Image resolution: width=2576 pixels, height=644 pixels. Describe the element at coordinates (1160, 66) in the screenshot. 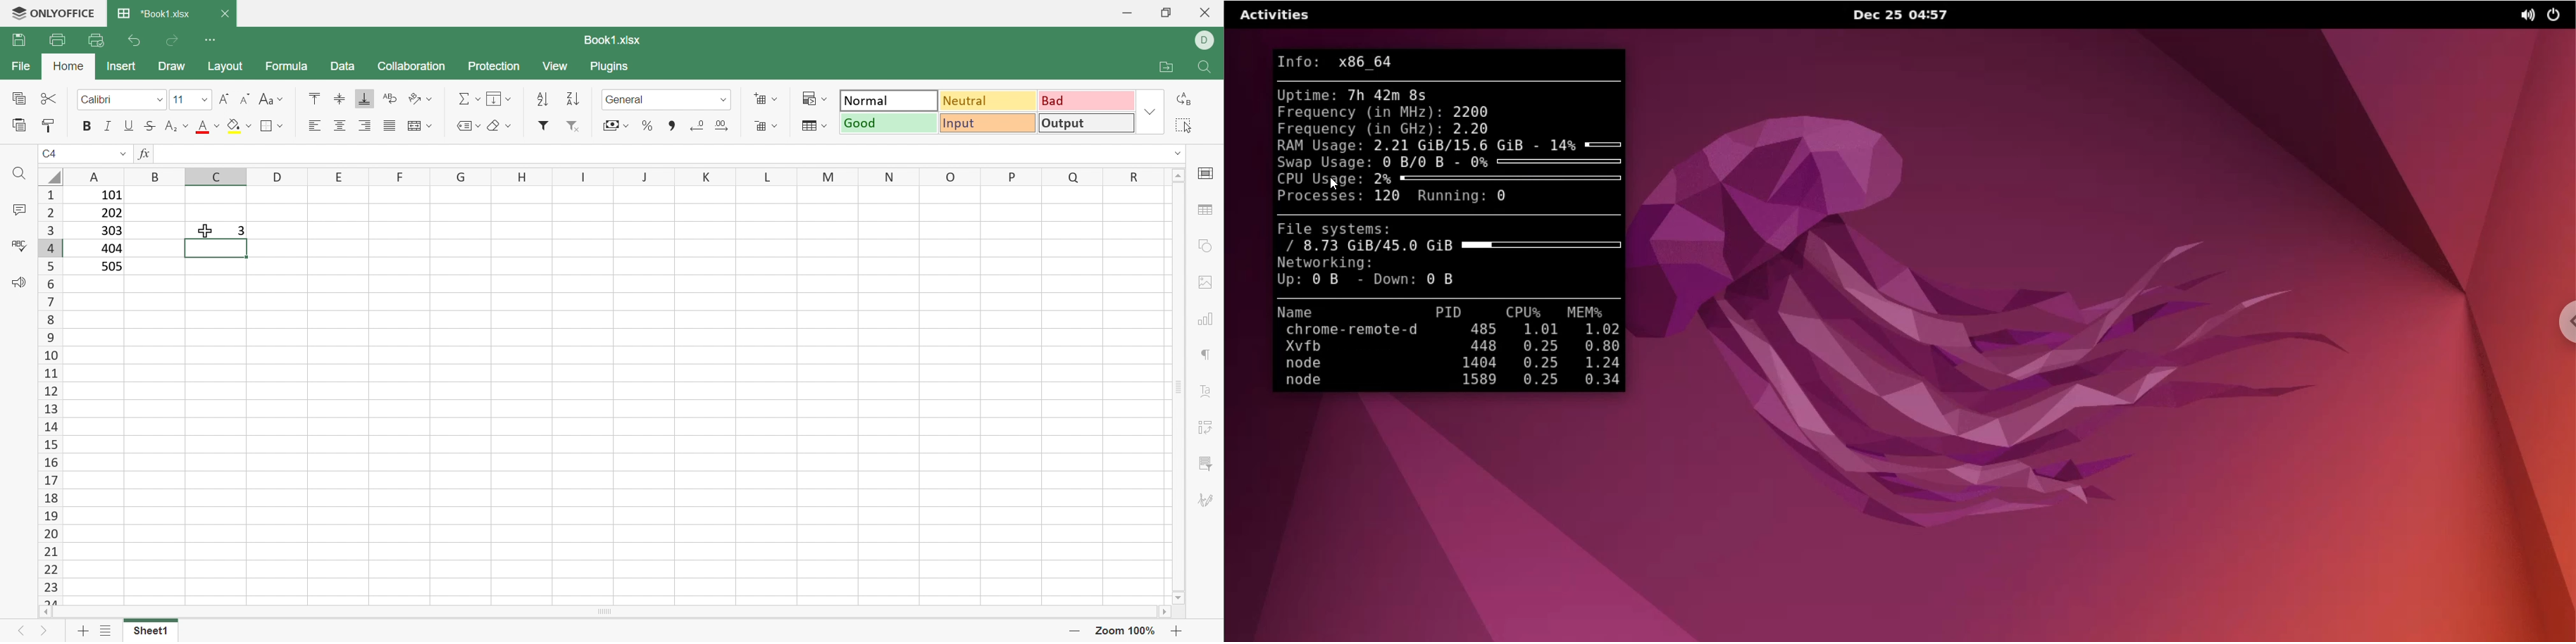

I see `Open file location` at that location.